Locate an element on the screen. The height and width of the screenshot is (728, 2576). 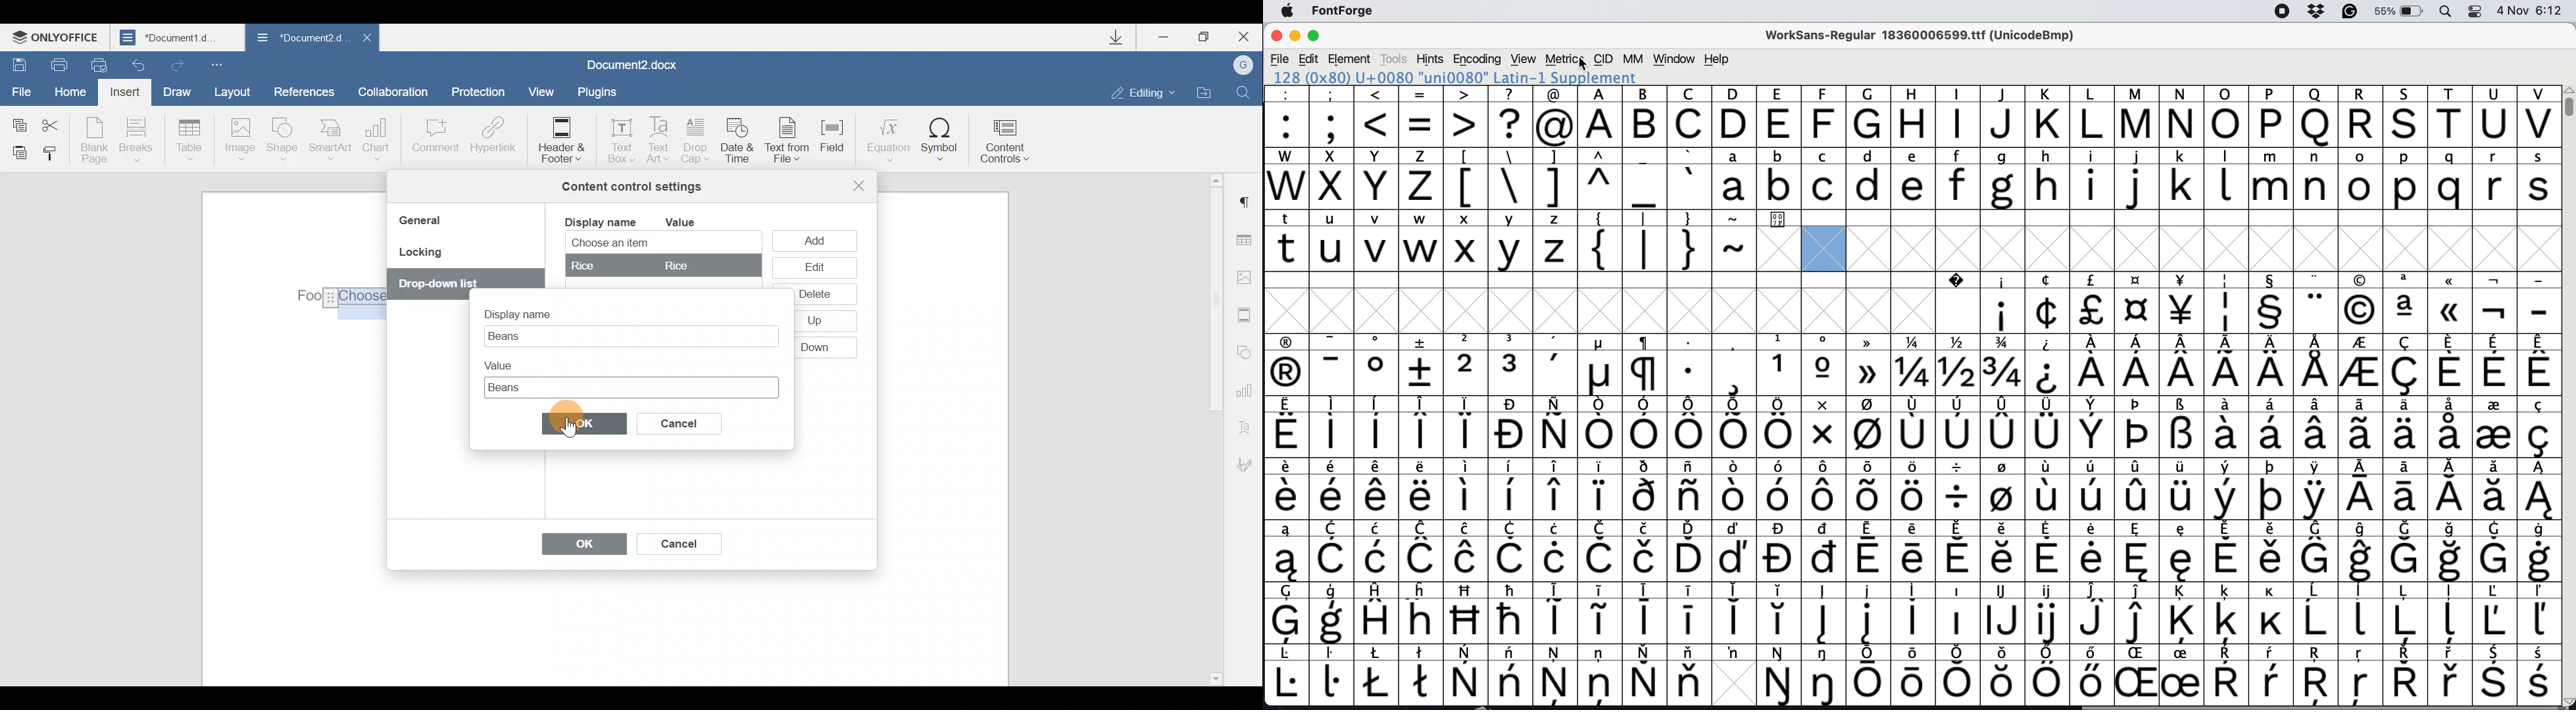
Editing mode is located at coordinates (1143, 92).